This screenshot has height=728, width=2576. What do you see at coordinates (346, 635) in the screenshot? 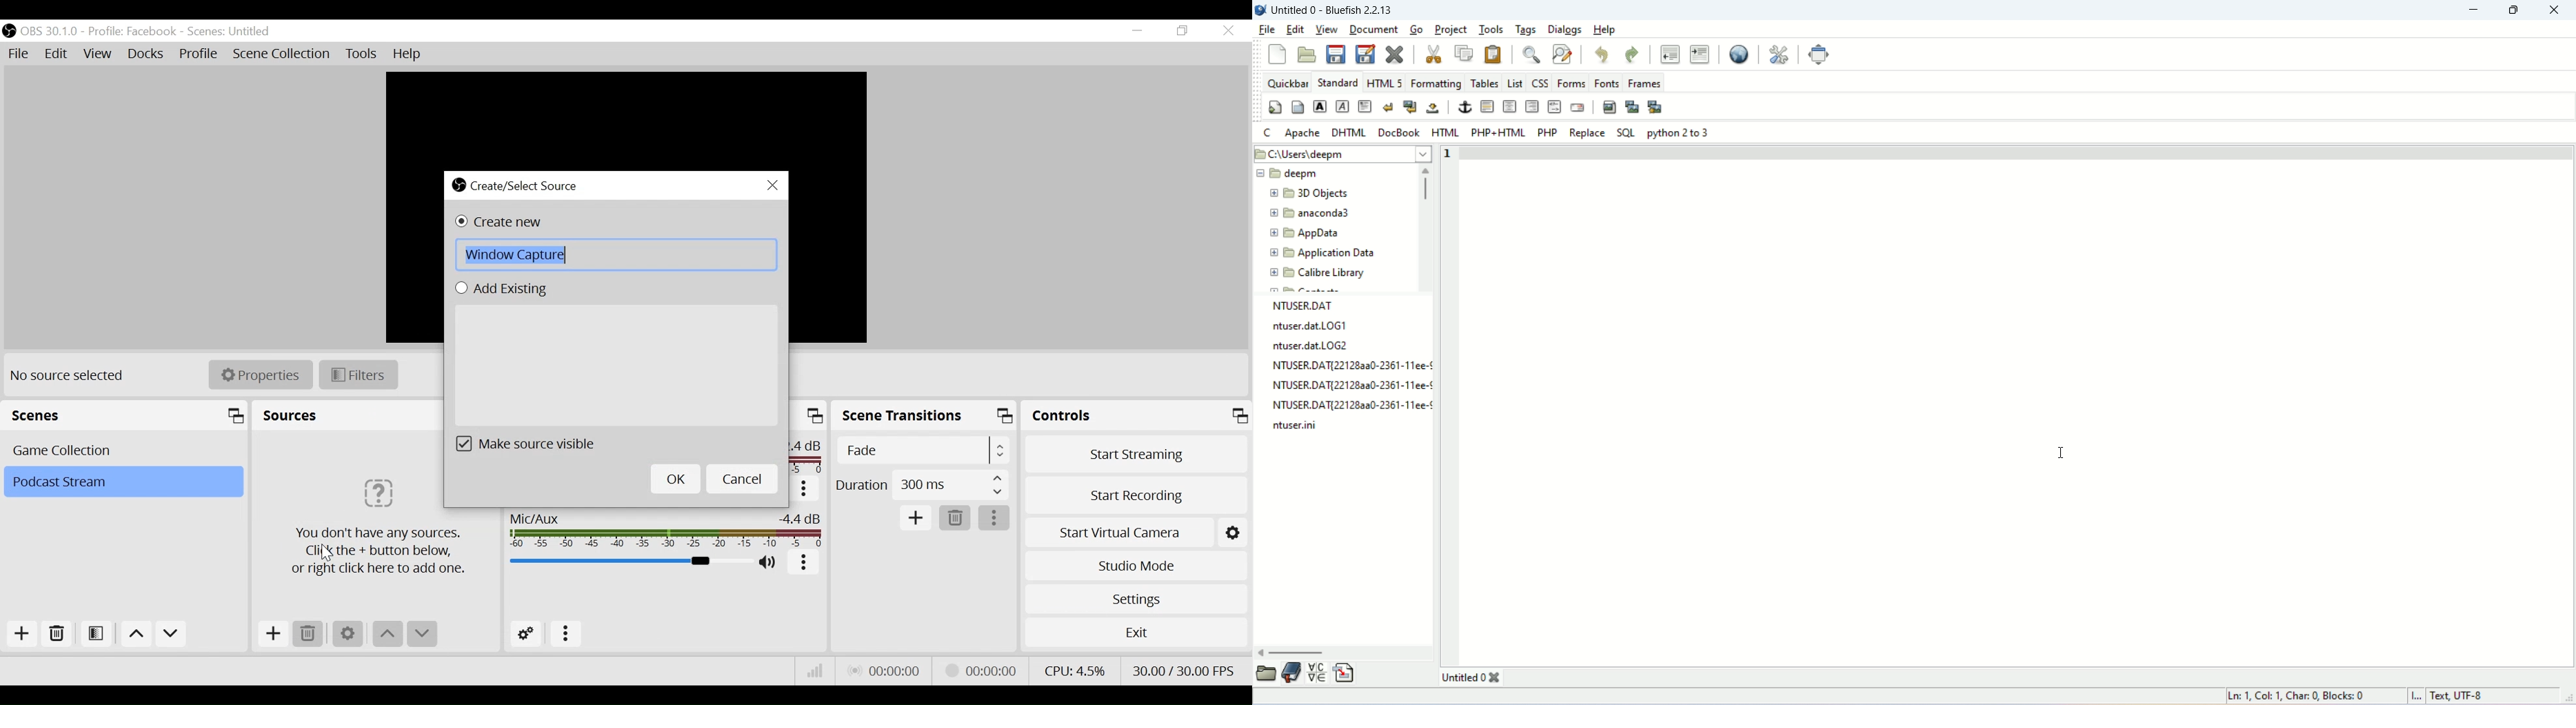
I see `Settings` at bounding box center [346, 635].